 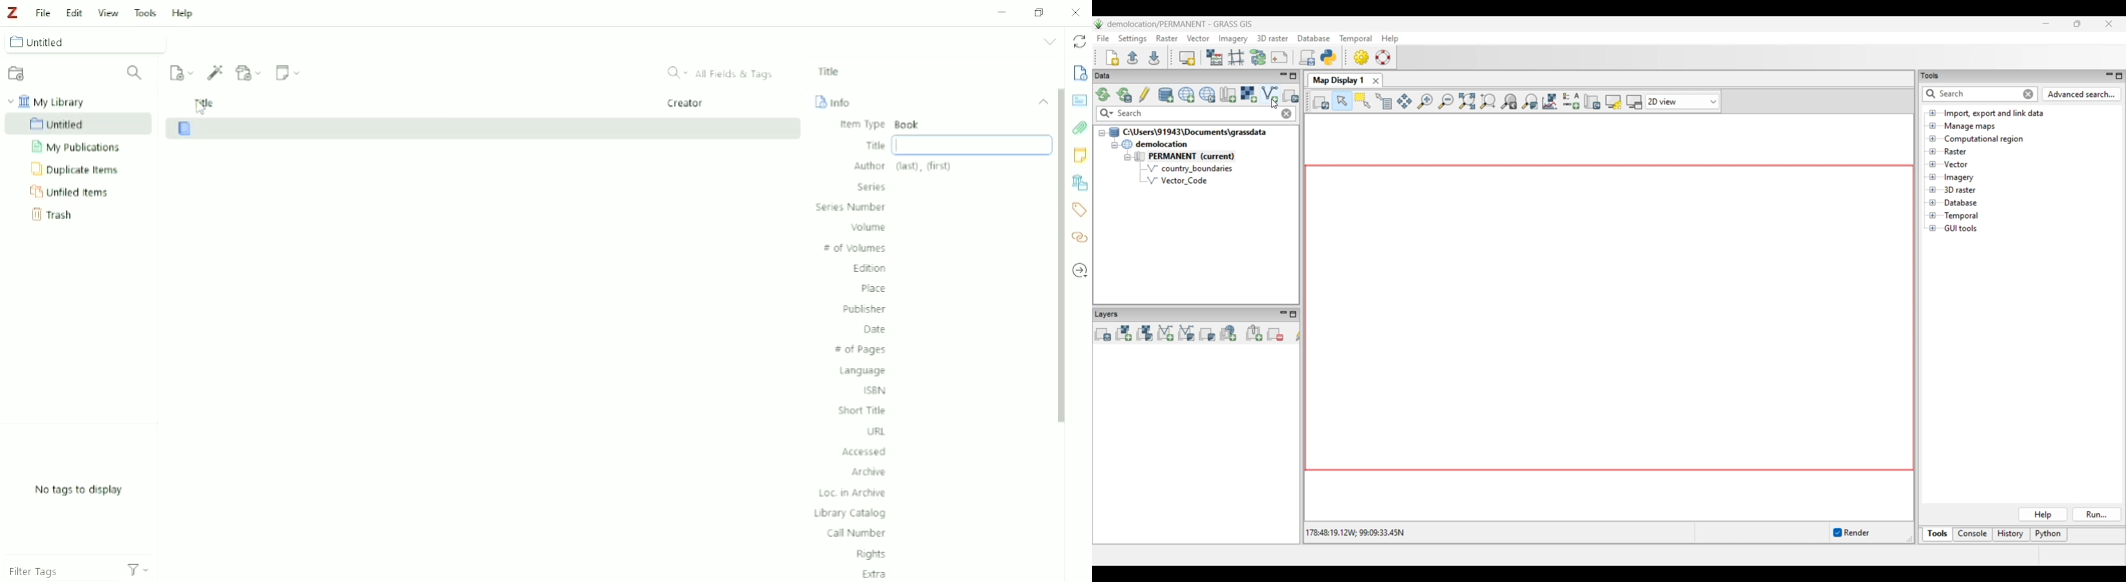 What do you see at coordinates (1078, 41) in the screenshot?
I see `Sync` at bounding box center [1078, 41].